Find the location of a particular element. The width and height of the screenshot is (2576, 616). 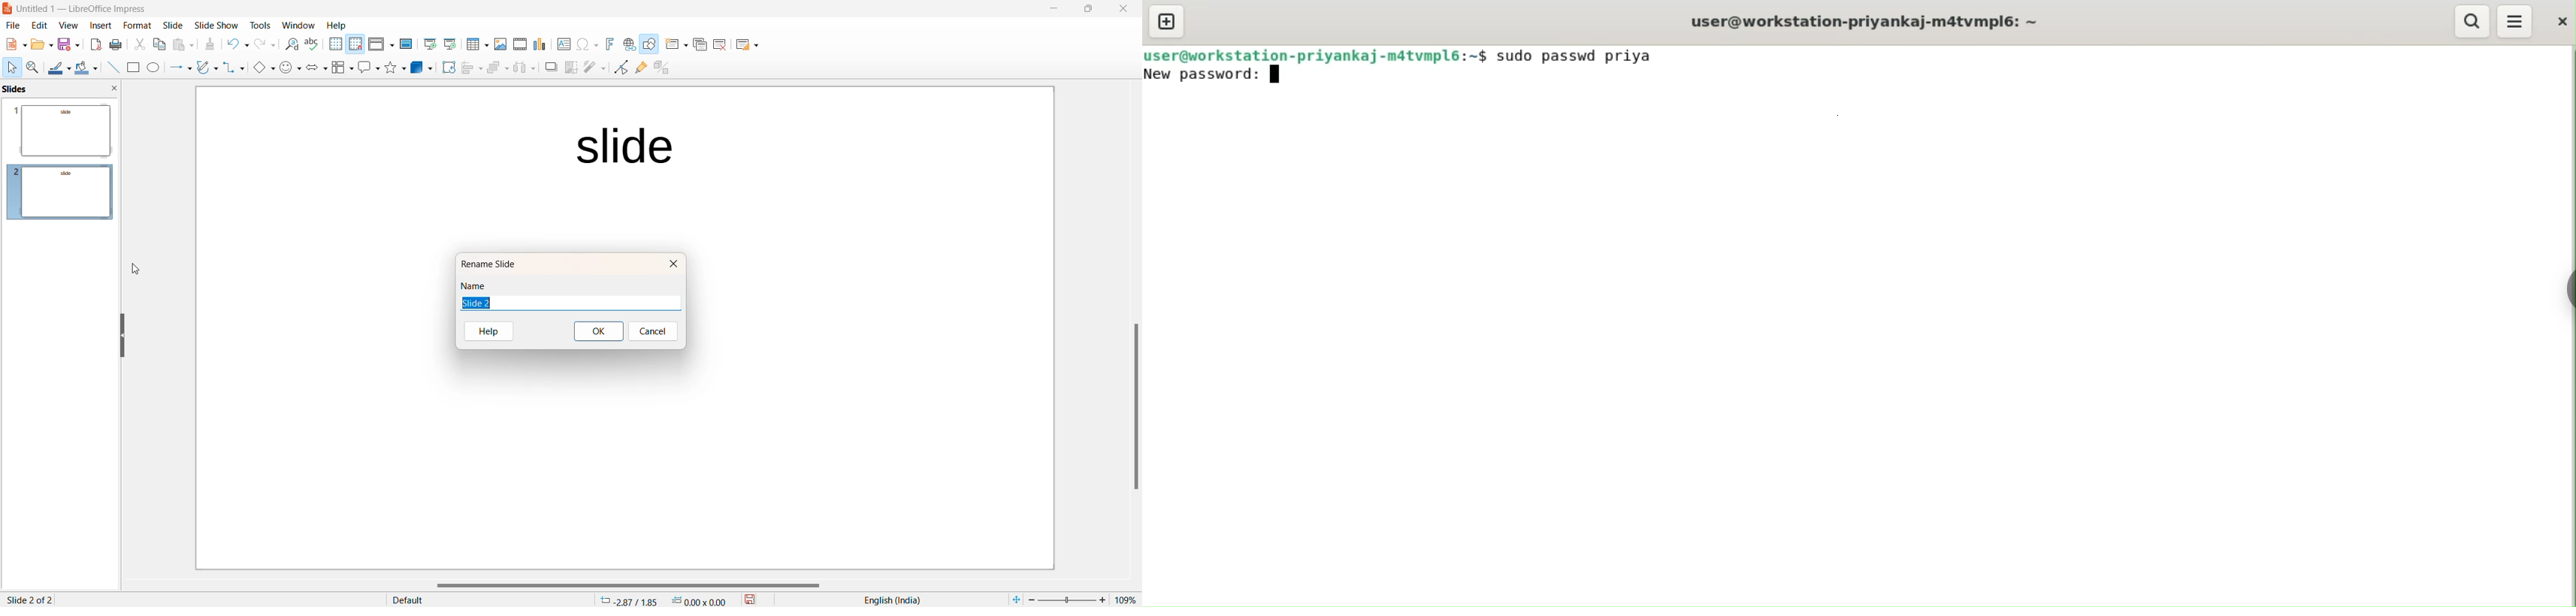

New slide is located at coordinates (674, 45).